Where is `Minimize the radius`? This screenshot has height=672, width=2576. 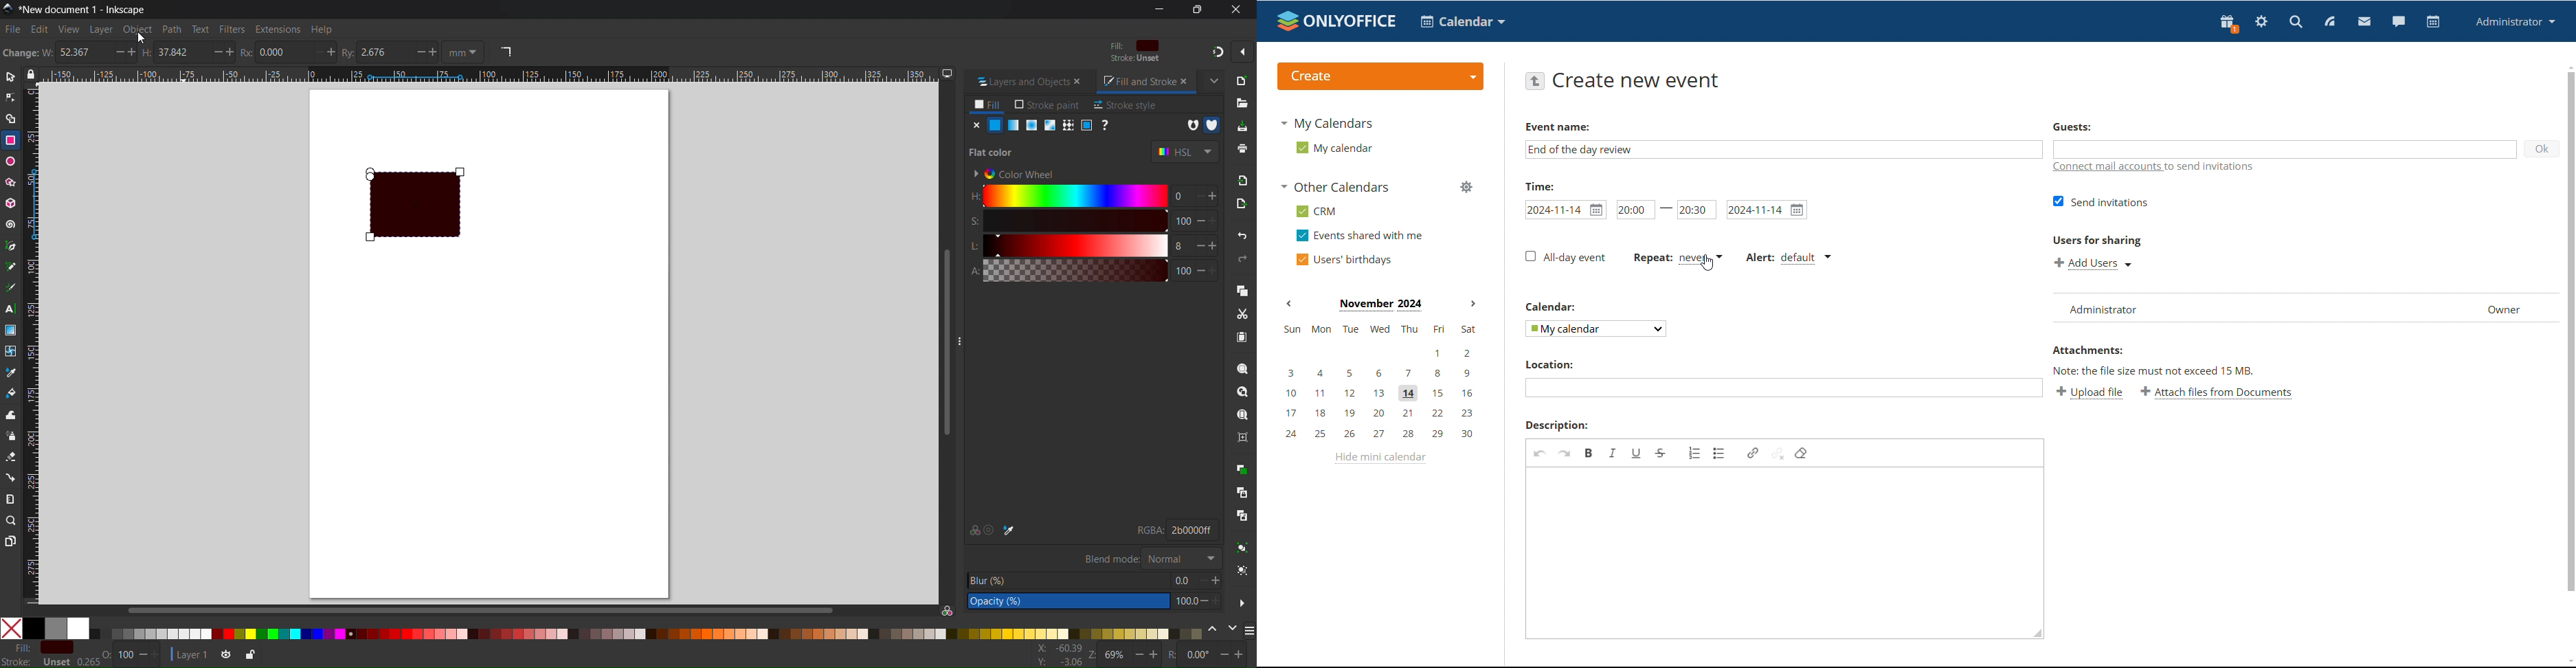 Minimize the radius is located at coordinates (418, 53).